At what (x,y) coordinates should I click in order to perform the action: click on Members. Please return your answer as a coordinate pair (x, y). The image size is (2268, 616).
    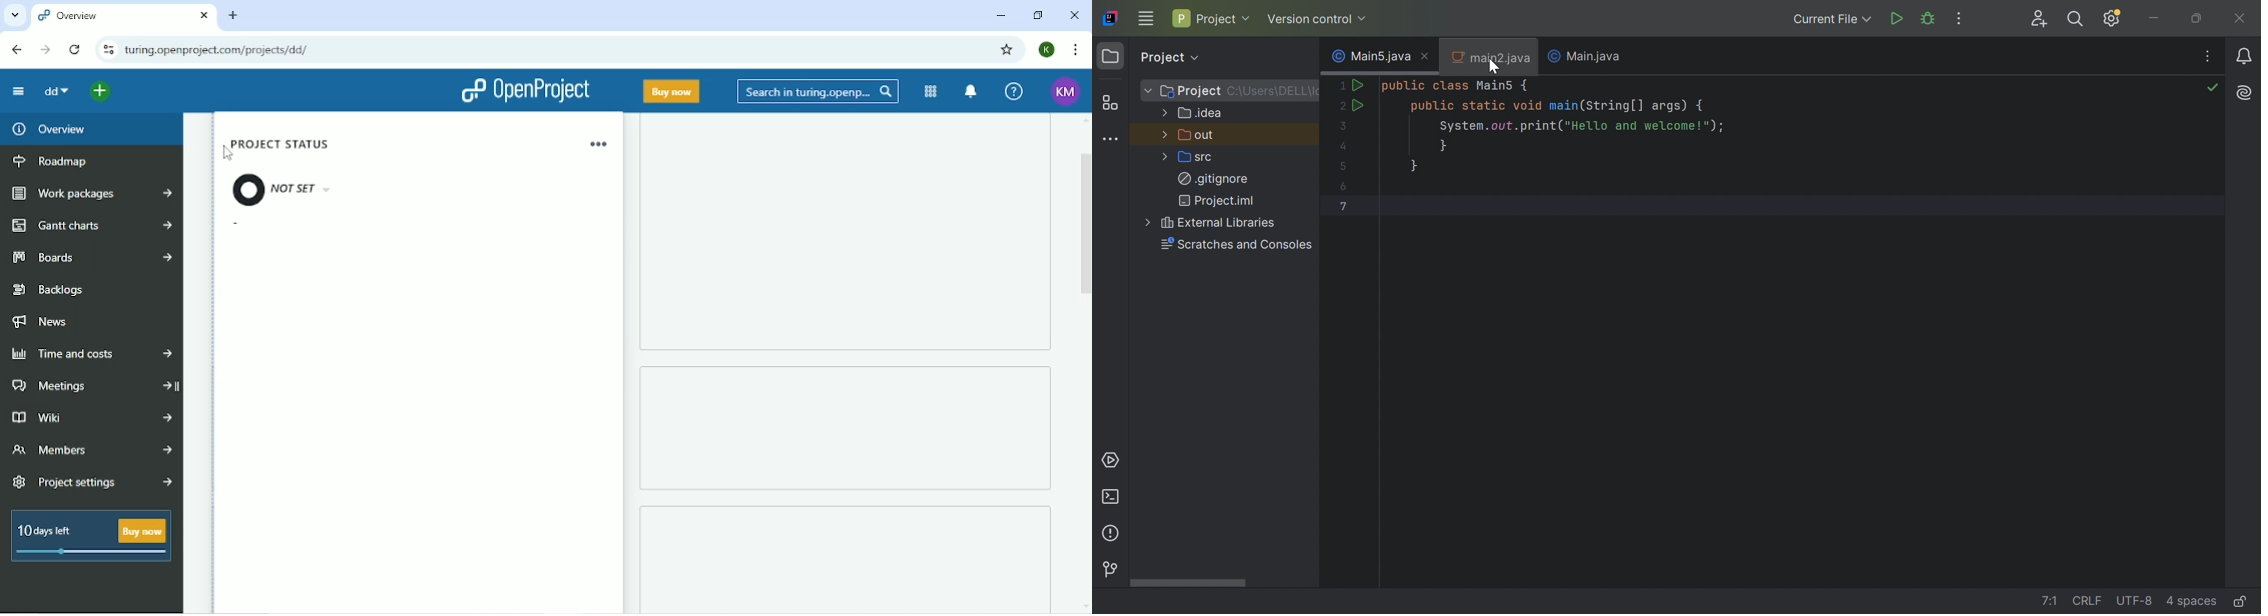
    Looking at the image, I should click on (92, 450).